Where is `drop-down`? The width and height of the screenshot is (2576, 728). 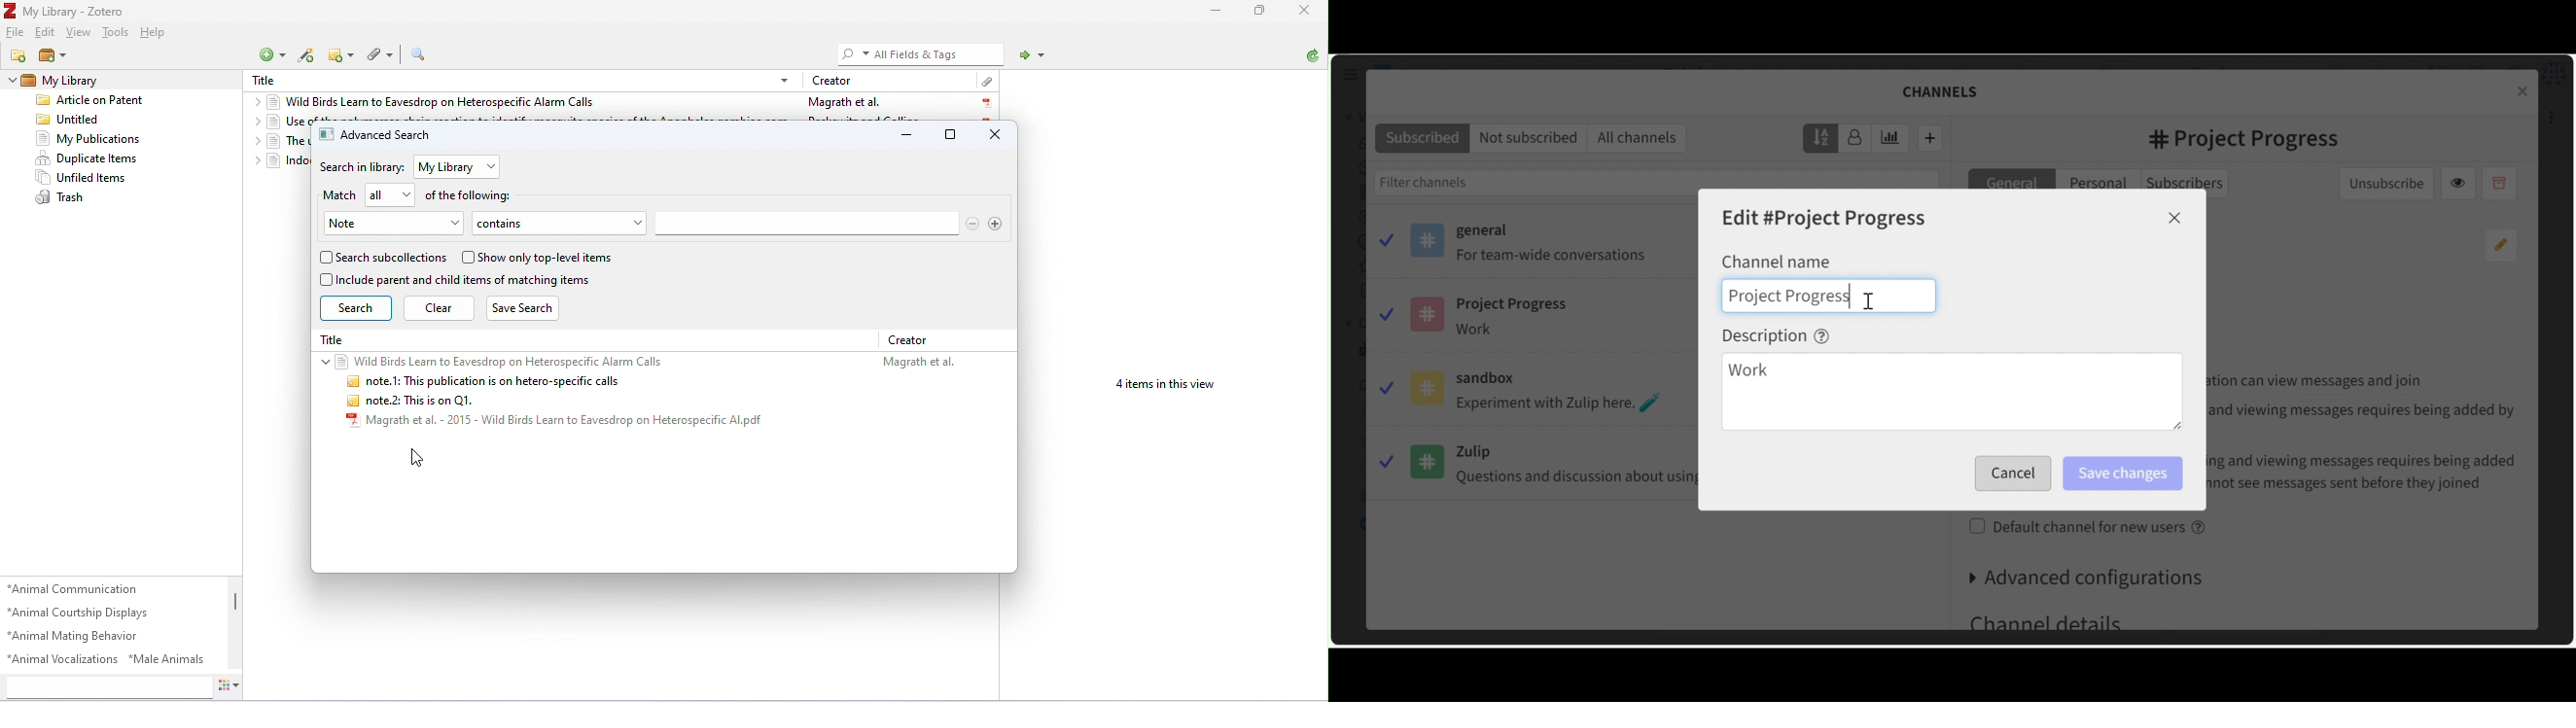 drop-down is located at coordinates (12, 80).